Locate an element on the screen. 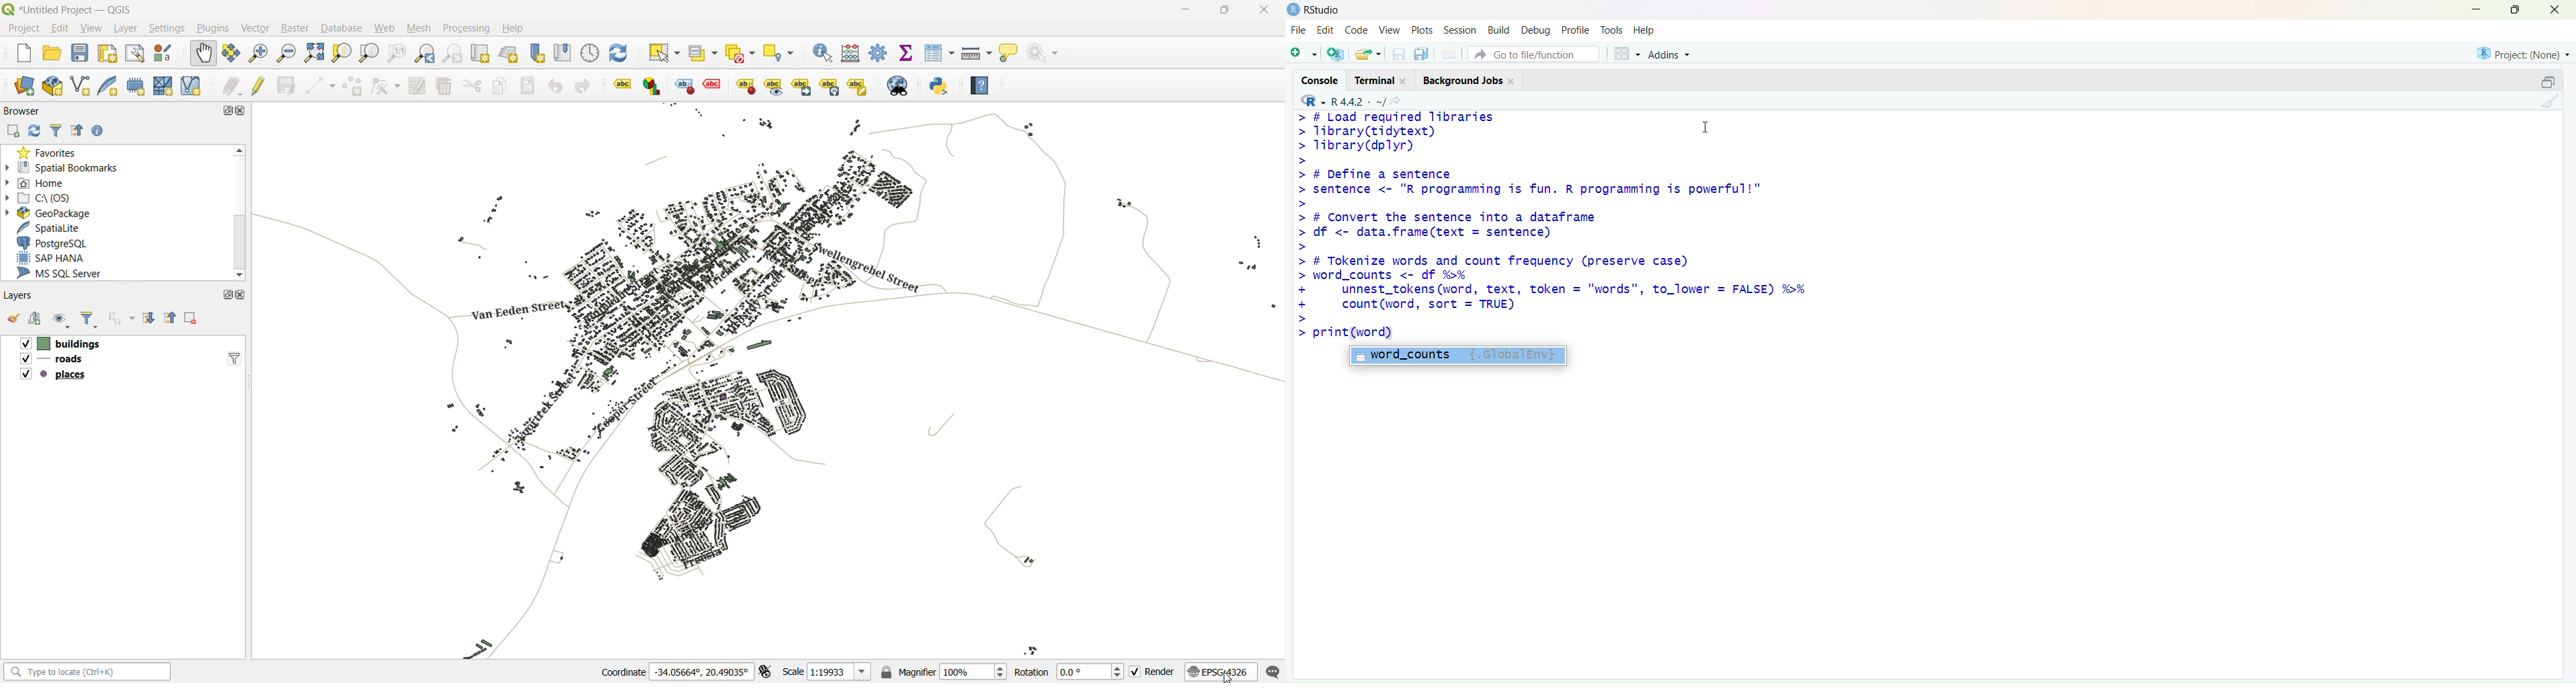 The width and height of the screenshot is (2576, 700). profile is located at coordinates (1575, 31).